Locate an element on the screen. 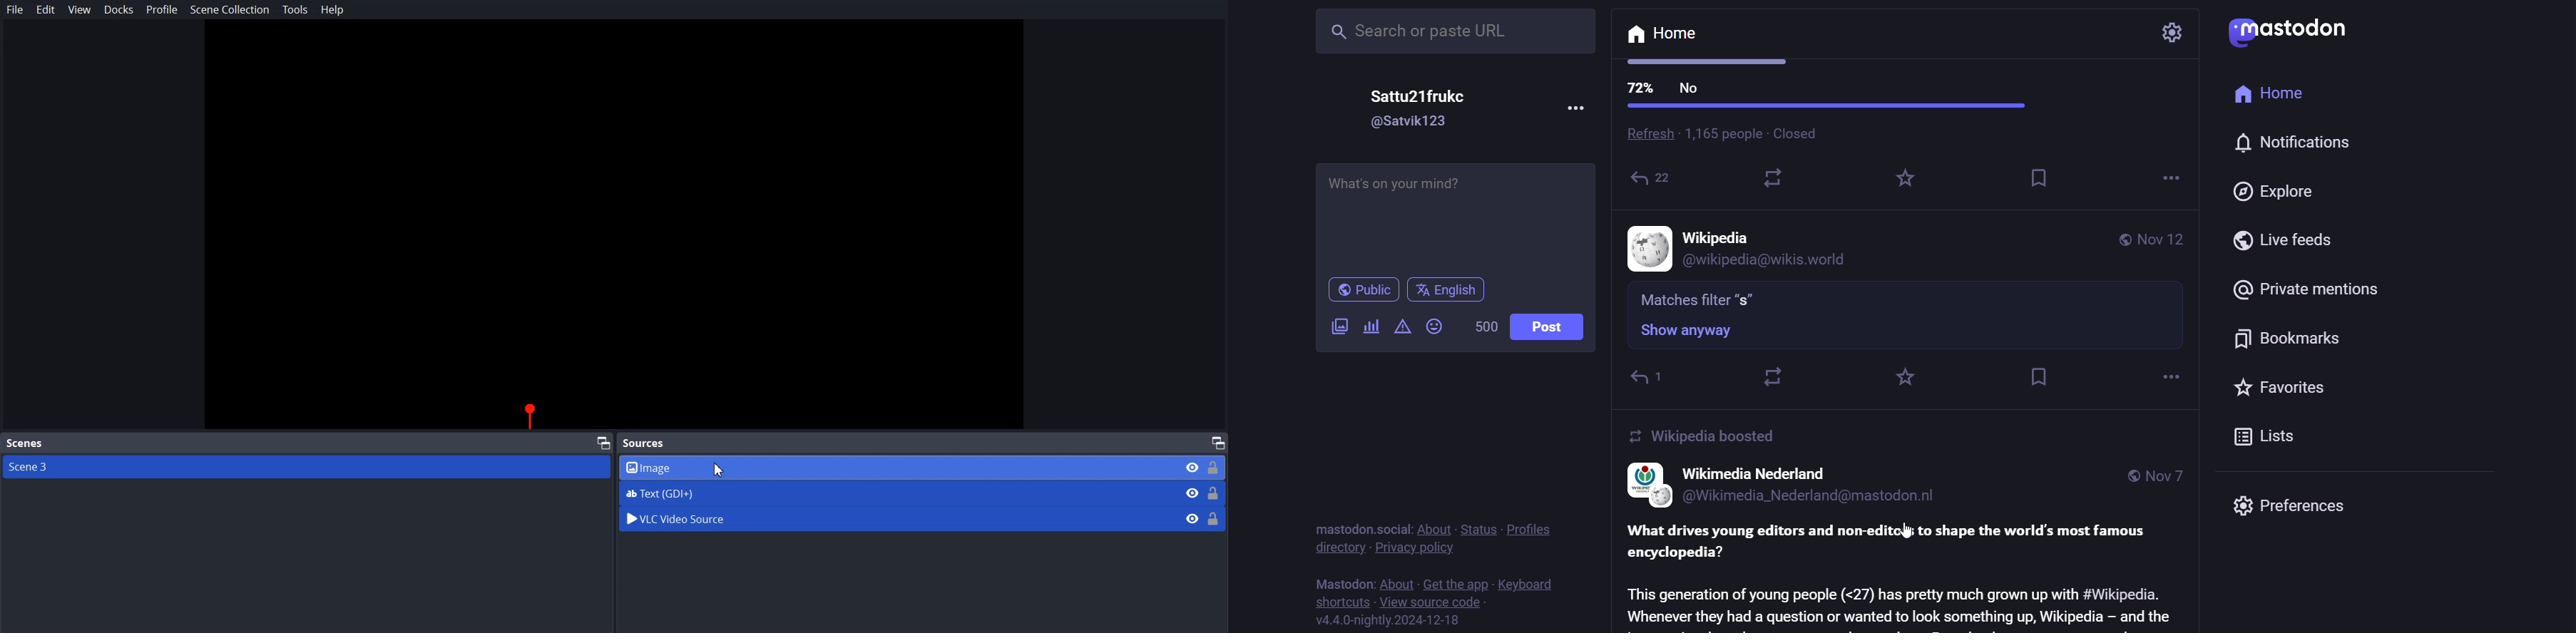 Image resolution: width=2576 pixels, height=644 pixels. View is located at coordinates (79, 10).